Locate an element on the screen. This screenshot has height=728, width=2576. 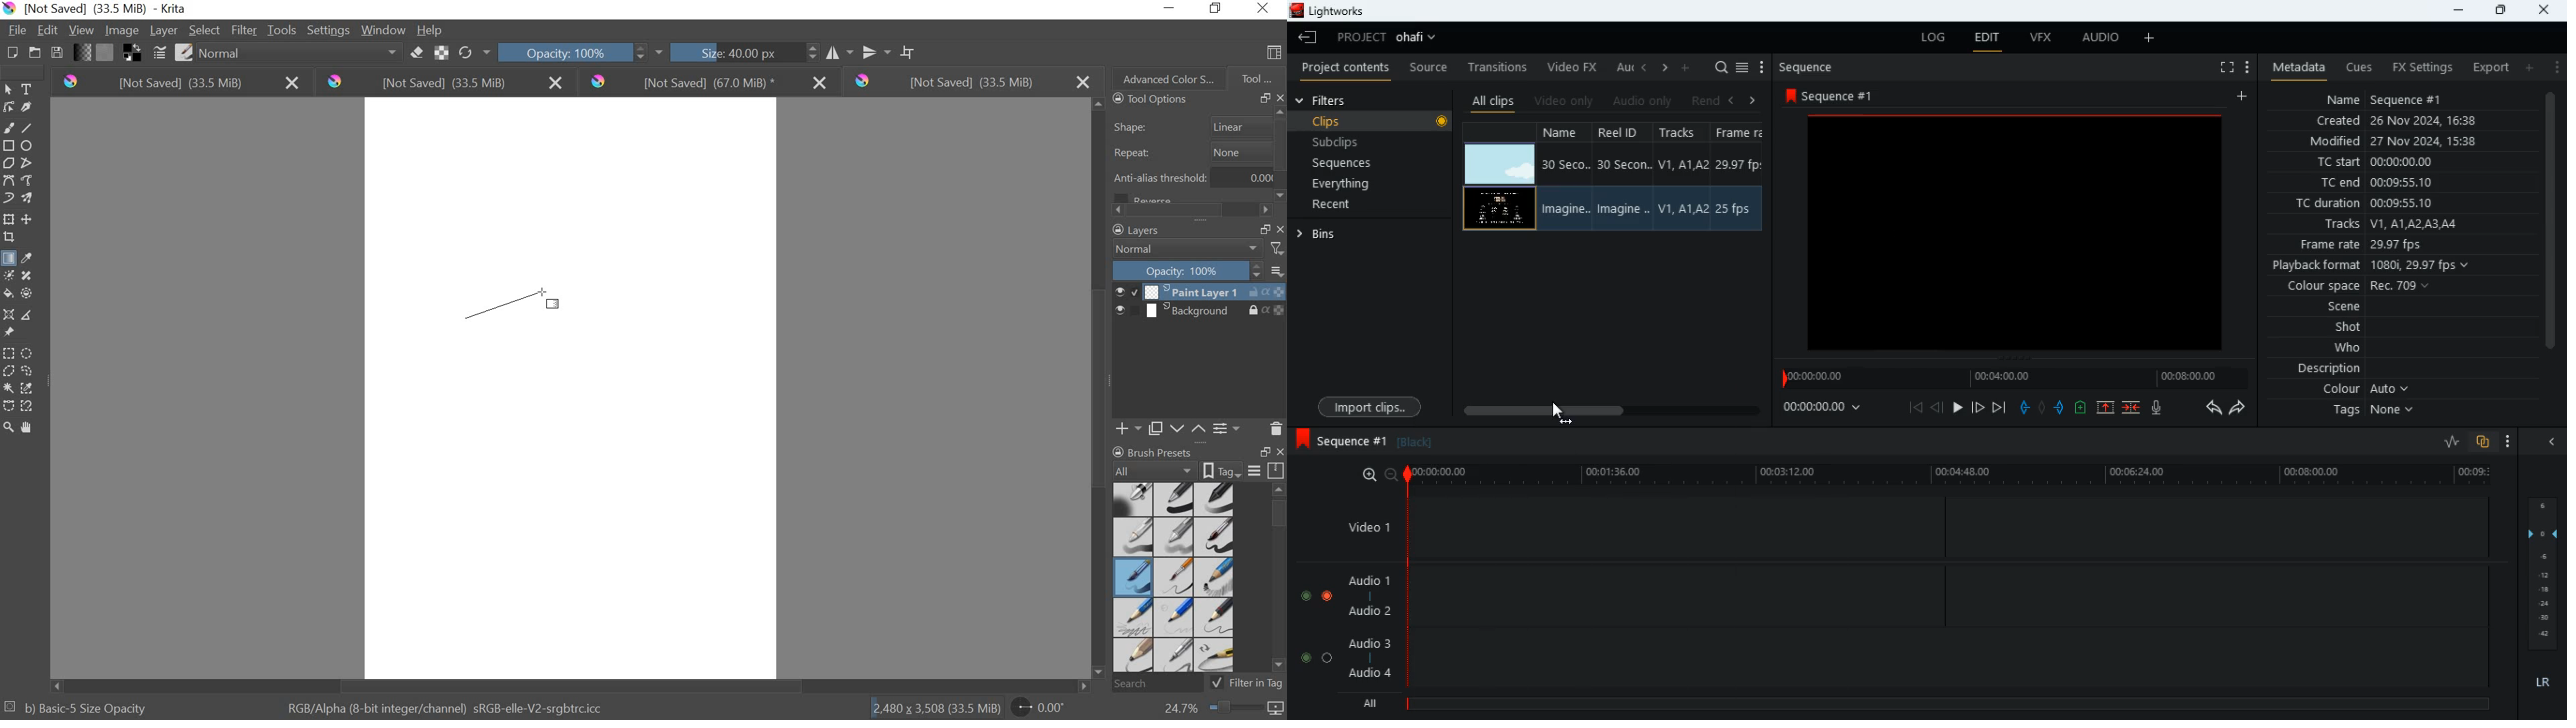
video only is located at coordinates (1567, 98).